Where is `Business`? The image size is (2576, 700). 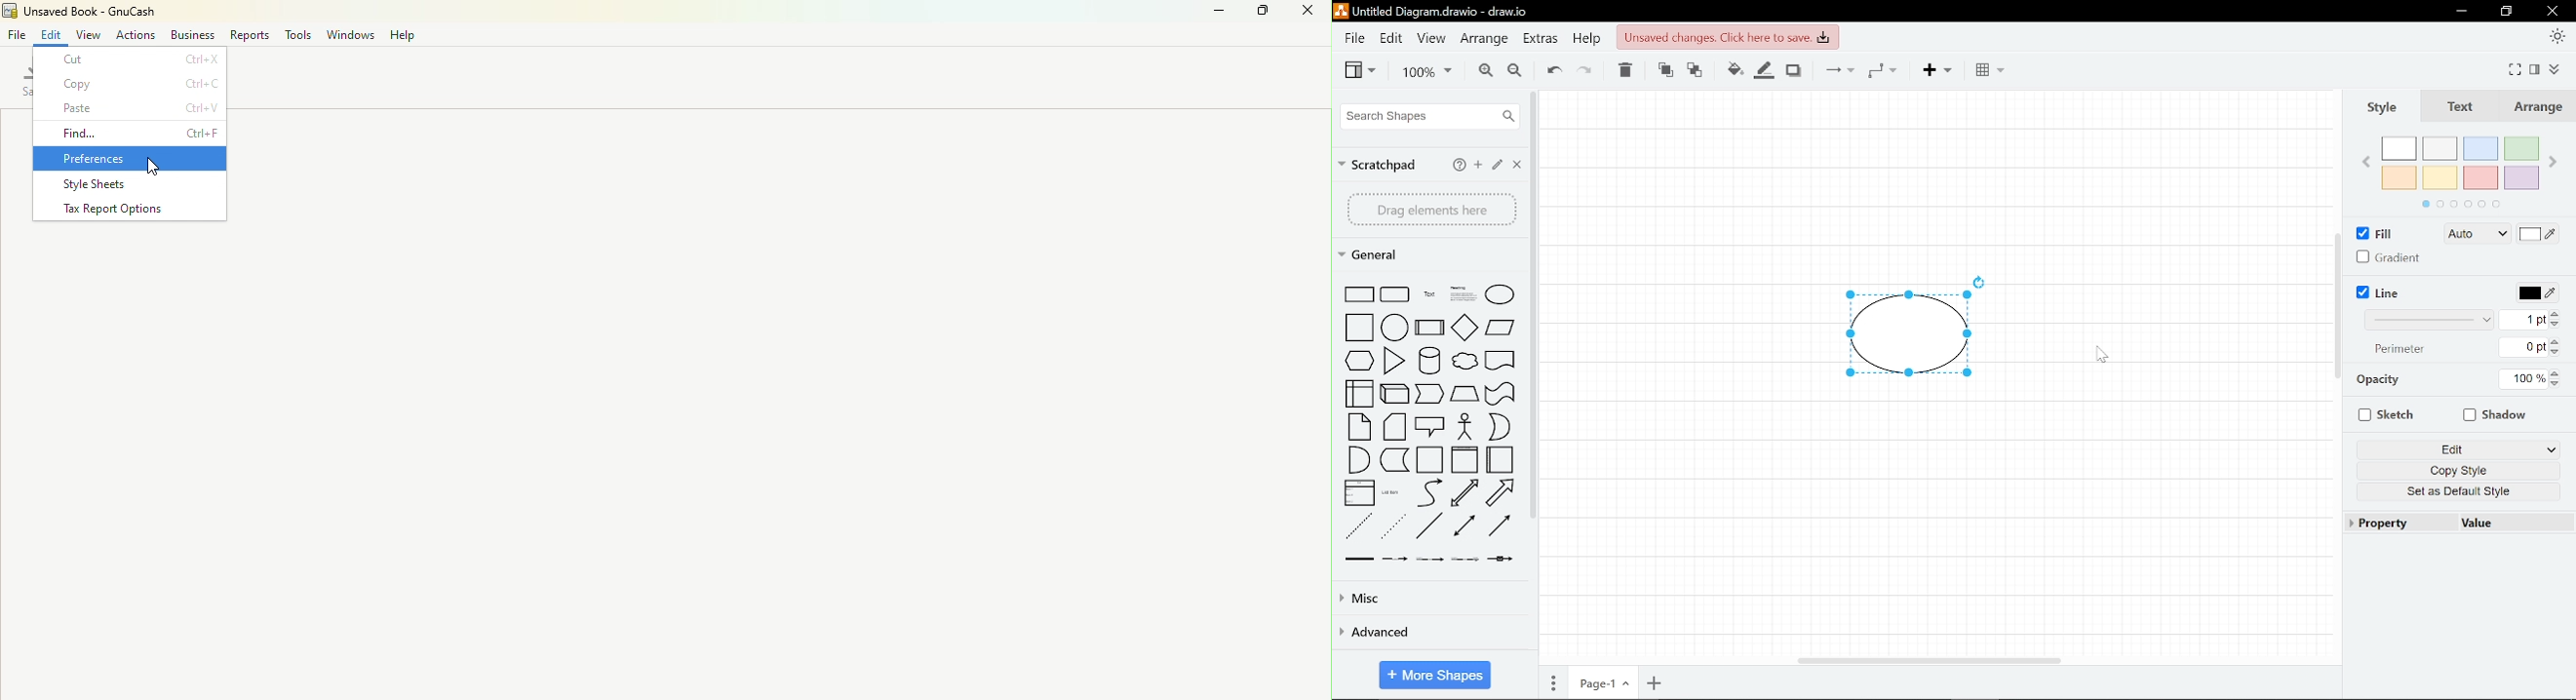 Business is located at coordinates (193, 36).